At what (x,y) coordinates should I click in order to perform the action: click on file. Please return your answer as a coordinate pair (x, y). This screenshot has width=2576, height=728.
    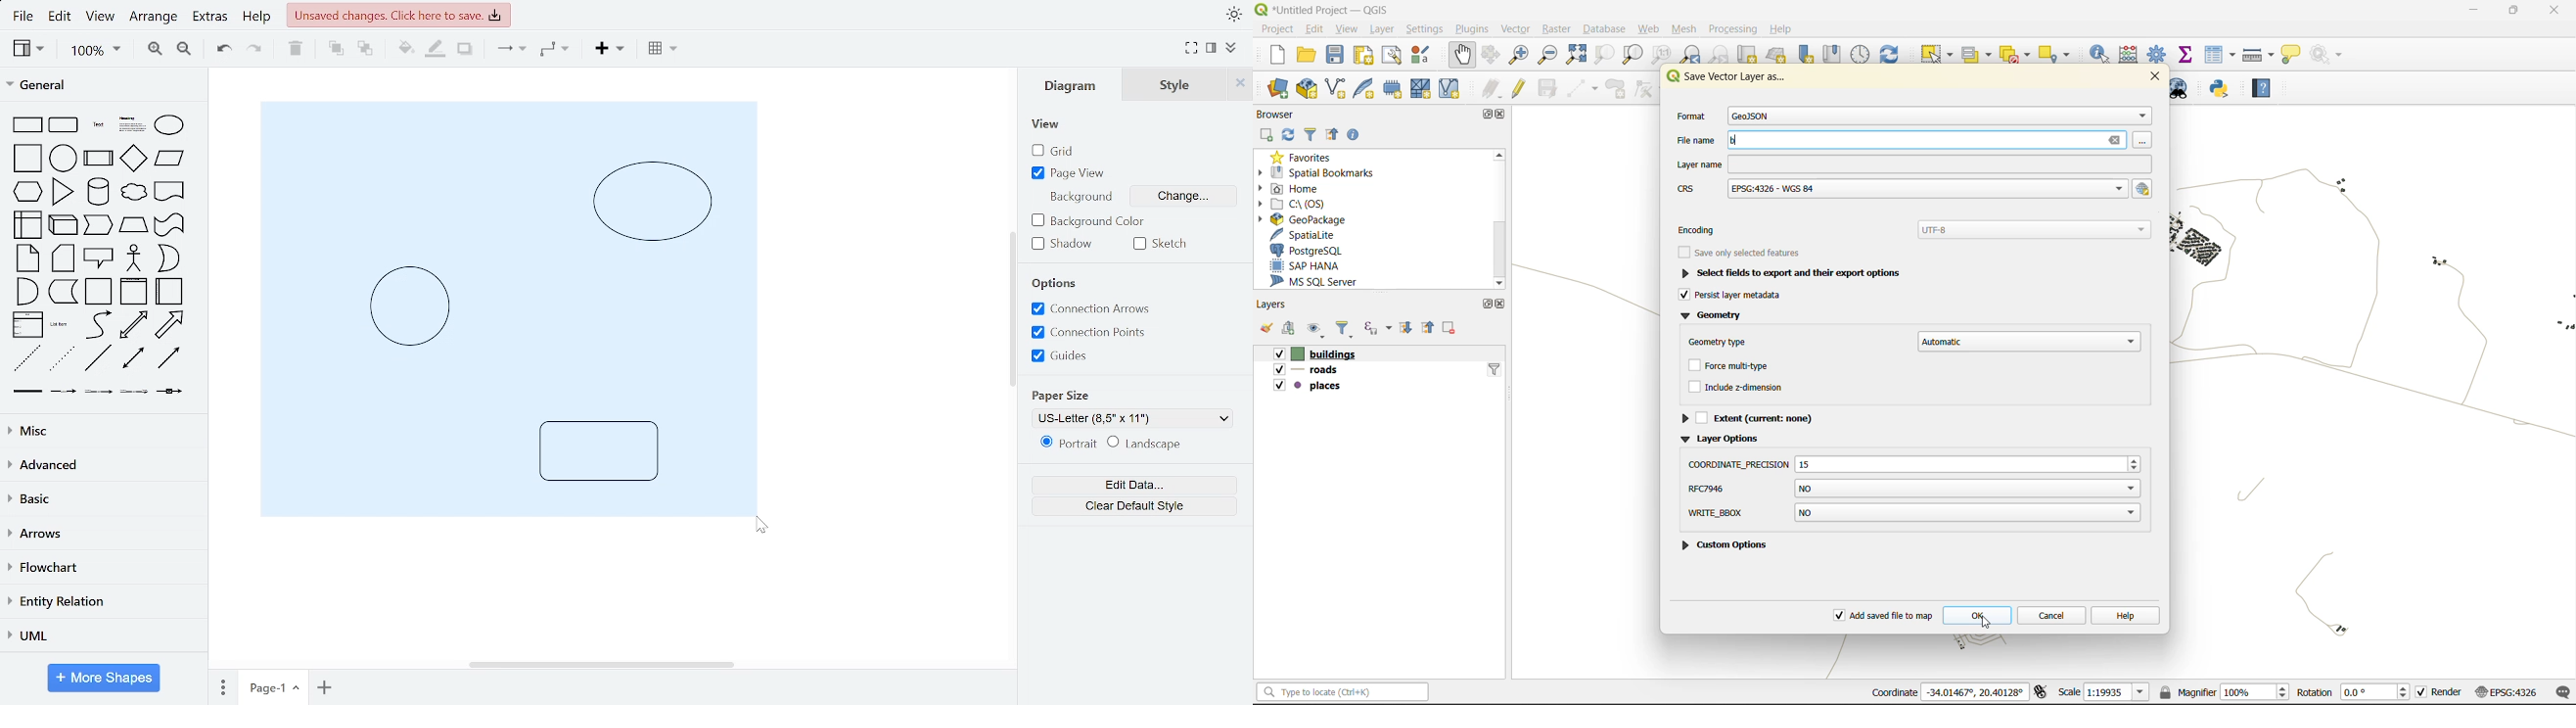
    Looking at the image, I should click on (23, 16).